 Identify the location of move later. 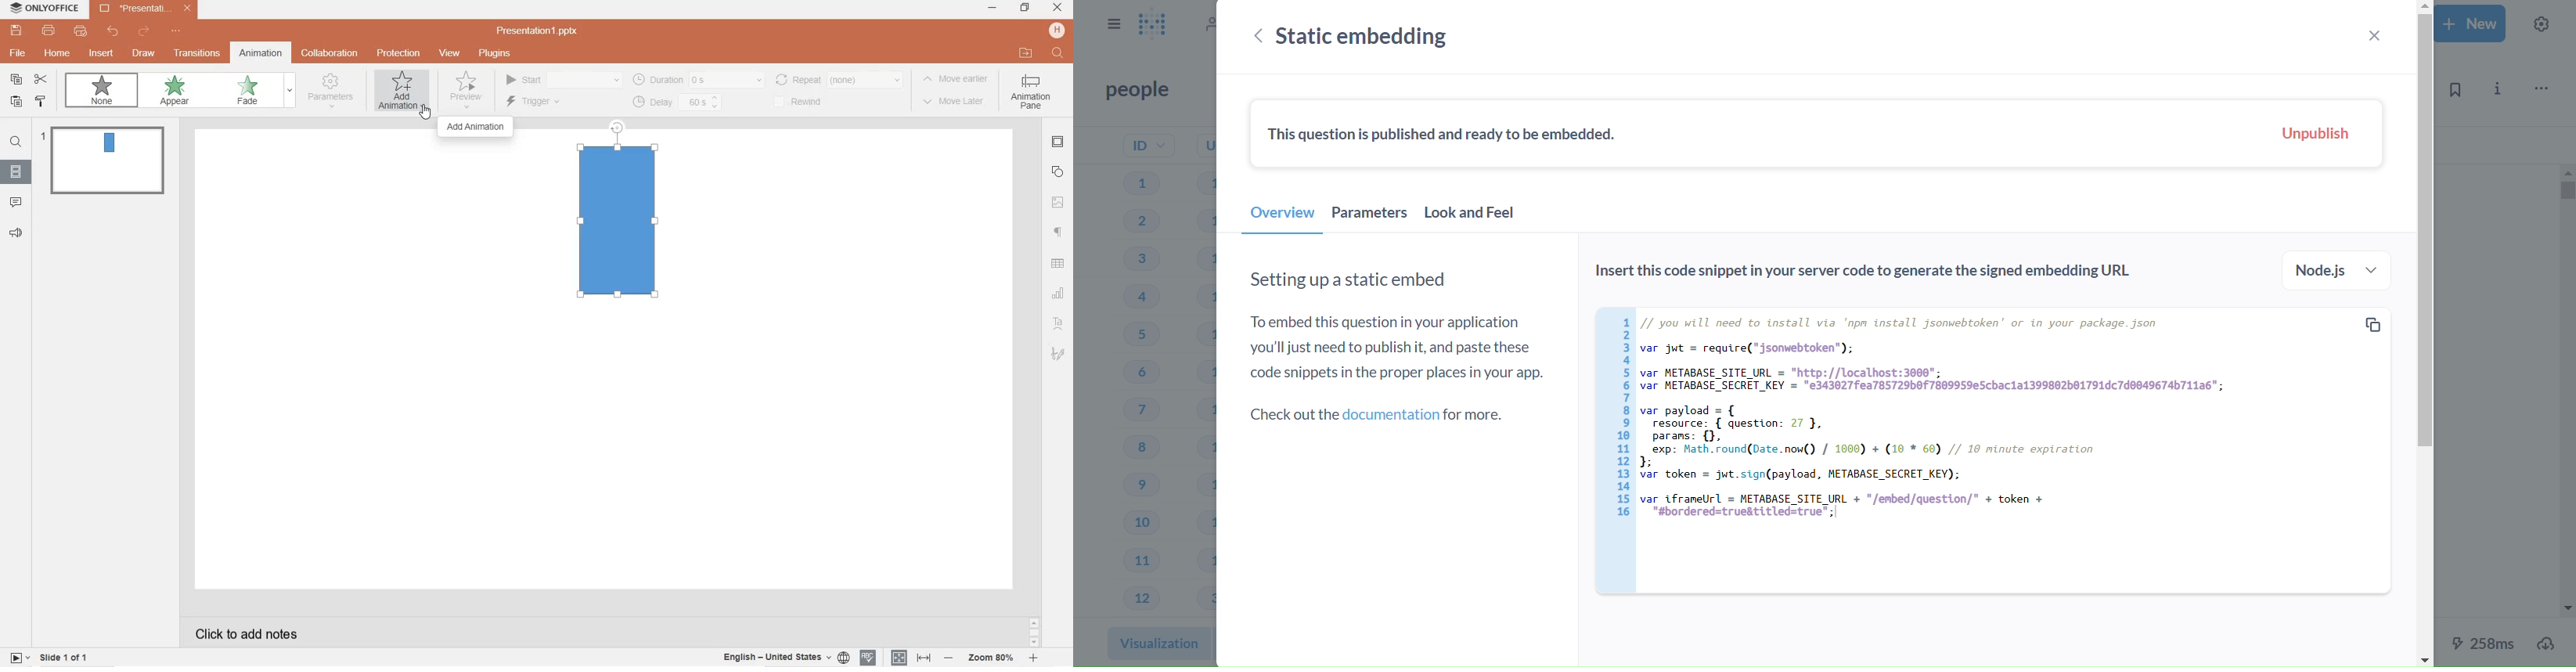
(954, 104).